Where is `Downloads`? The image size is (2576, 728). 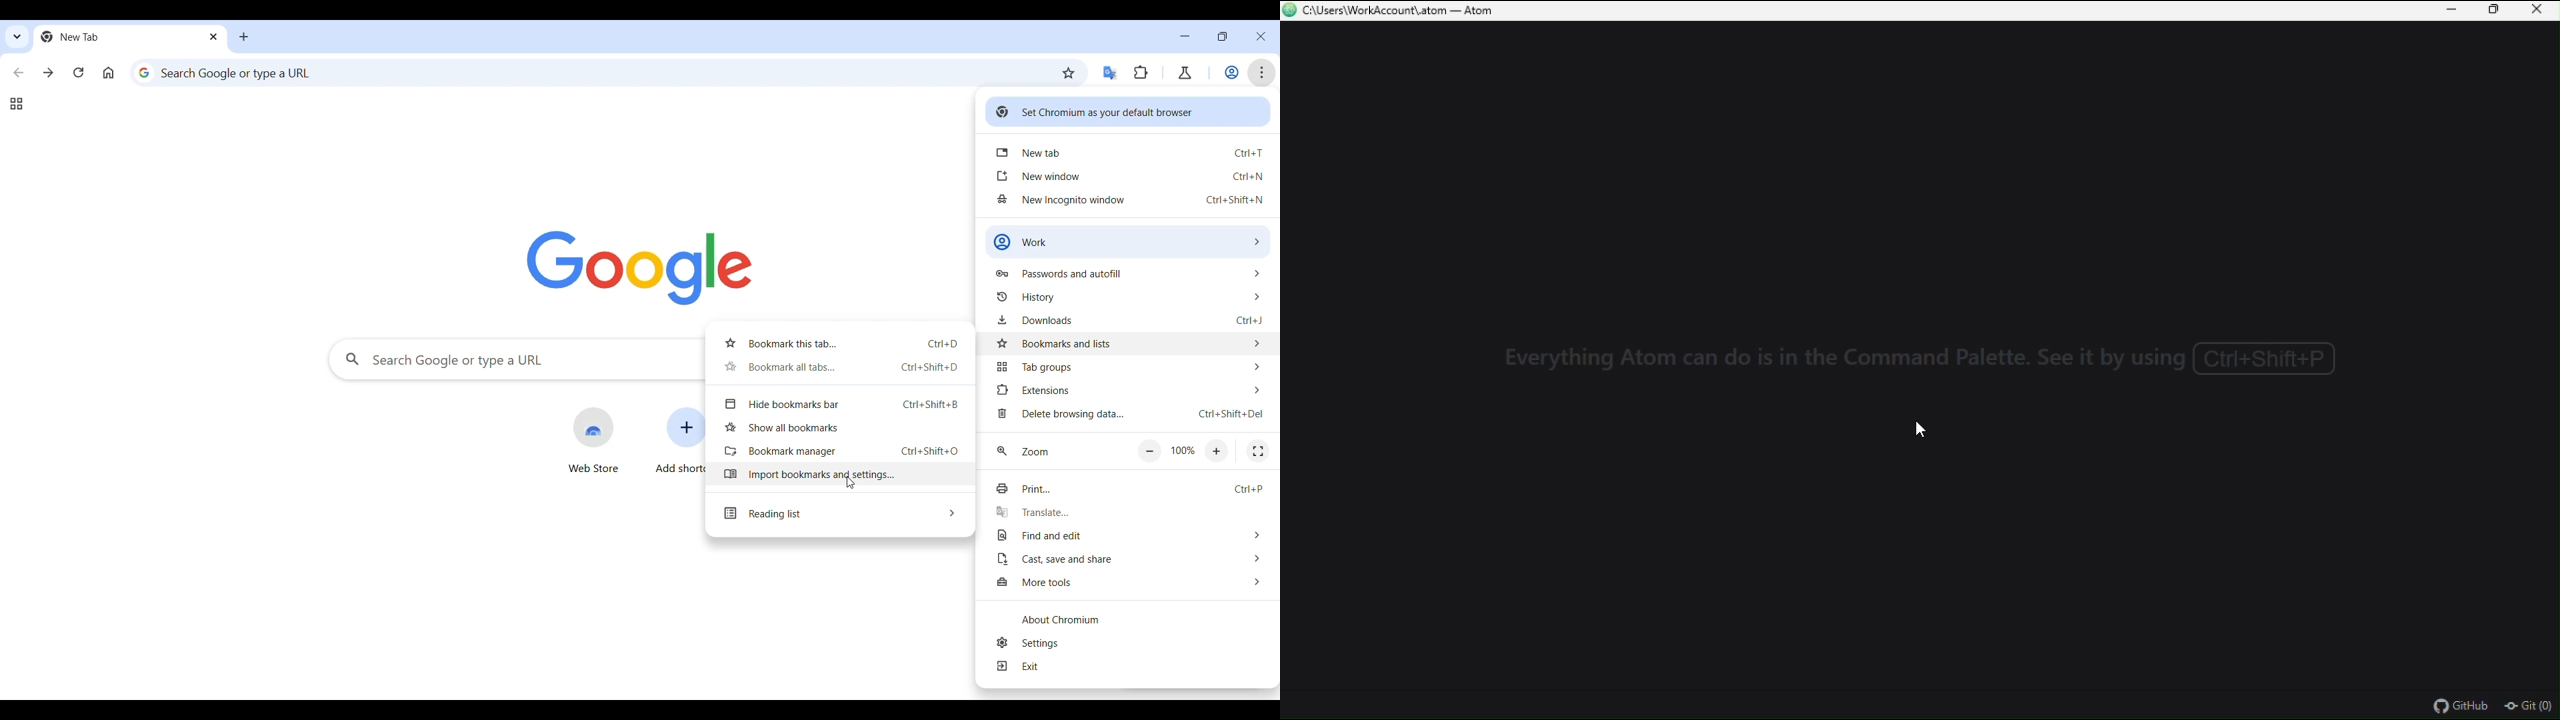
Downloads is located at coordinates (1129, 319).